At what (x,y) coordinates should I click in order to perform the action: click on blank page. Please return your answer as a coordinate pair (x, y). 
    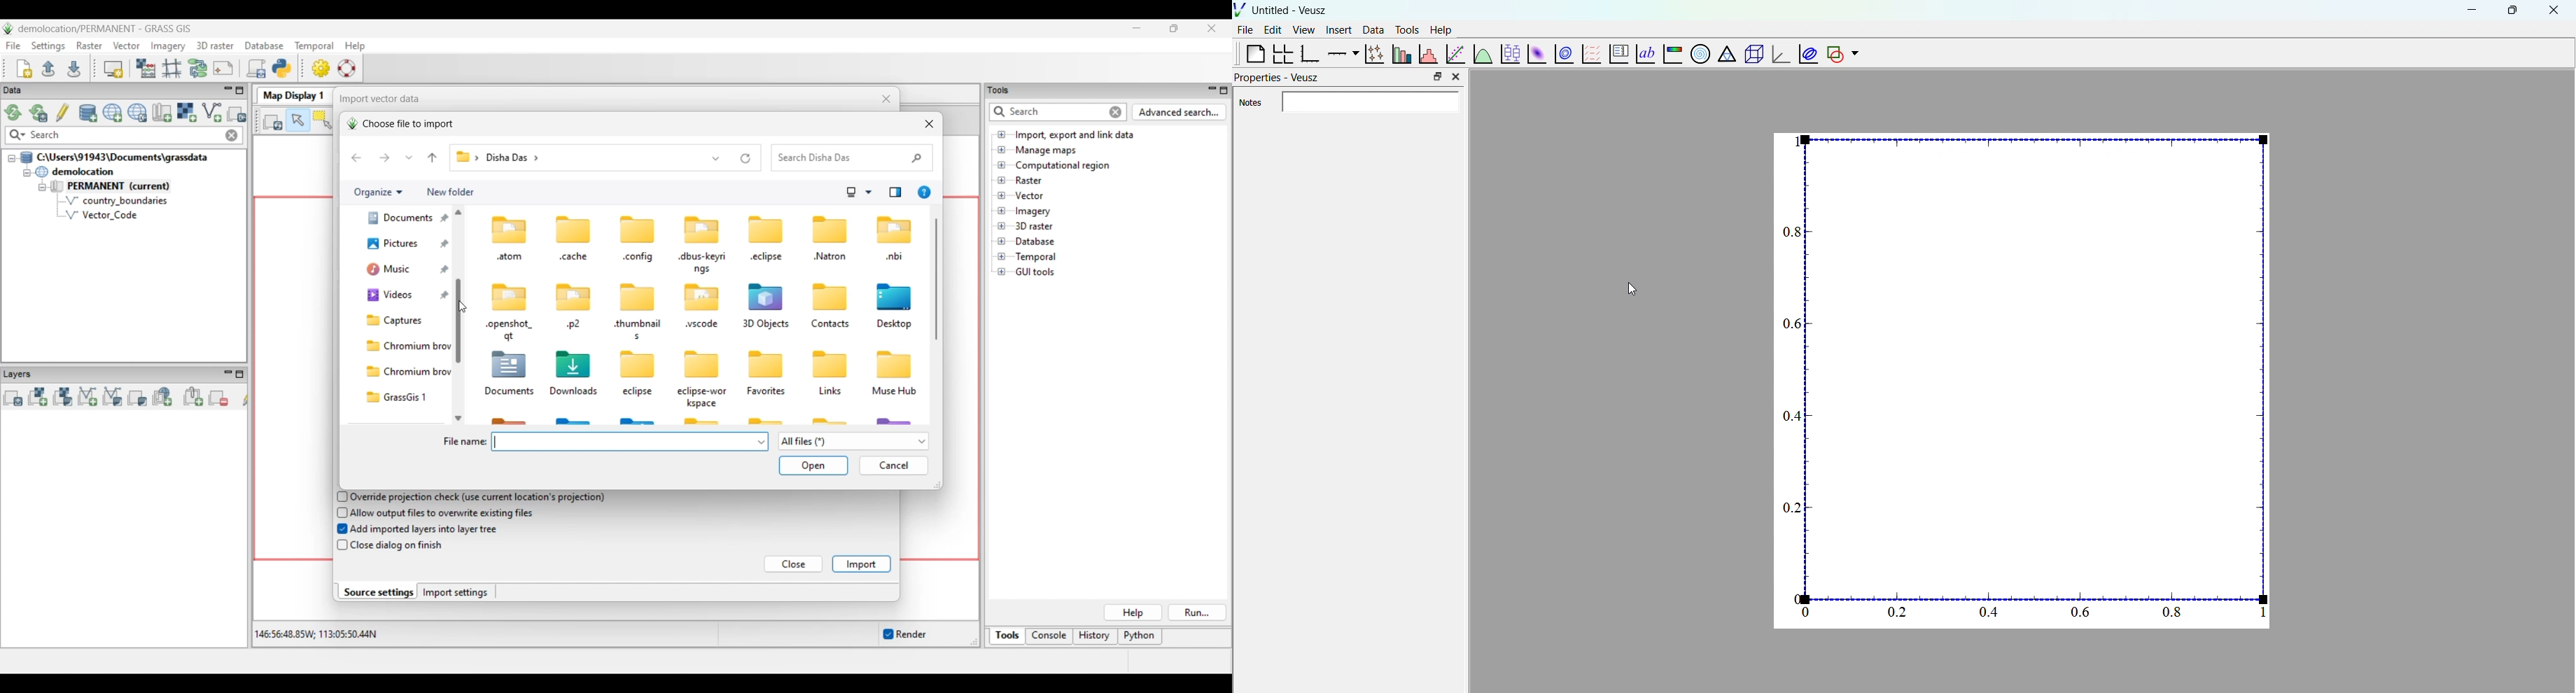
    Looking at the image, I should click on (1250, 53).